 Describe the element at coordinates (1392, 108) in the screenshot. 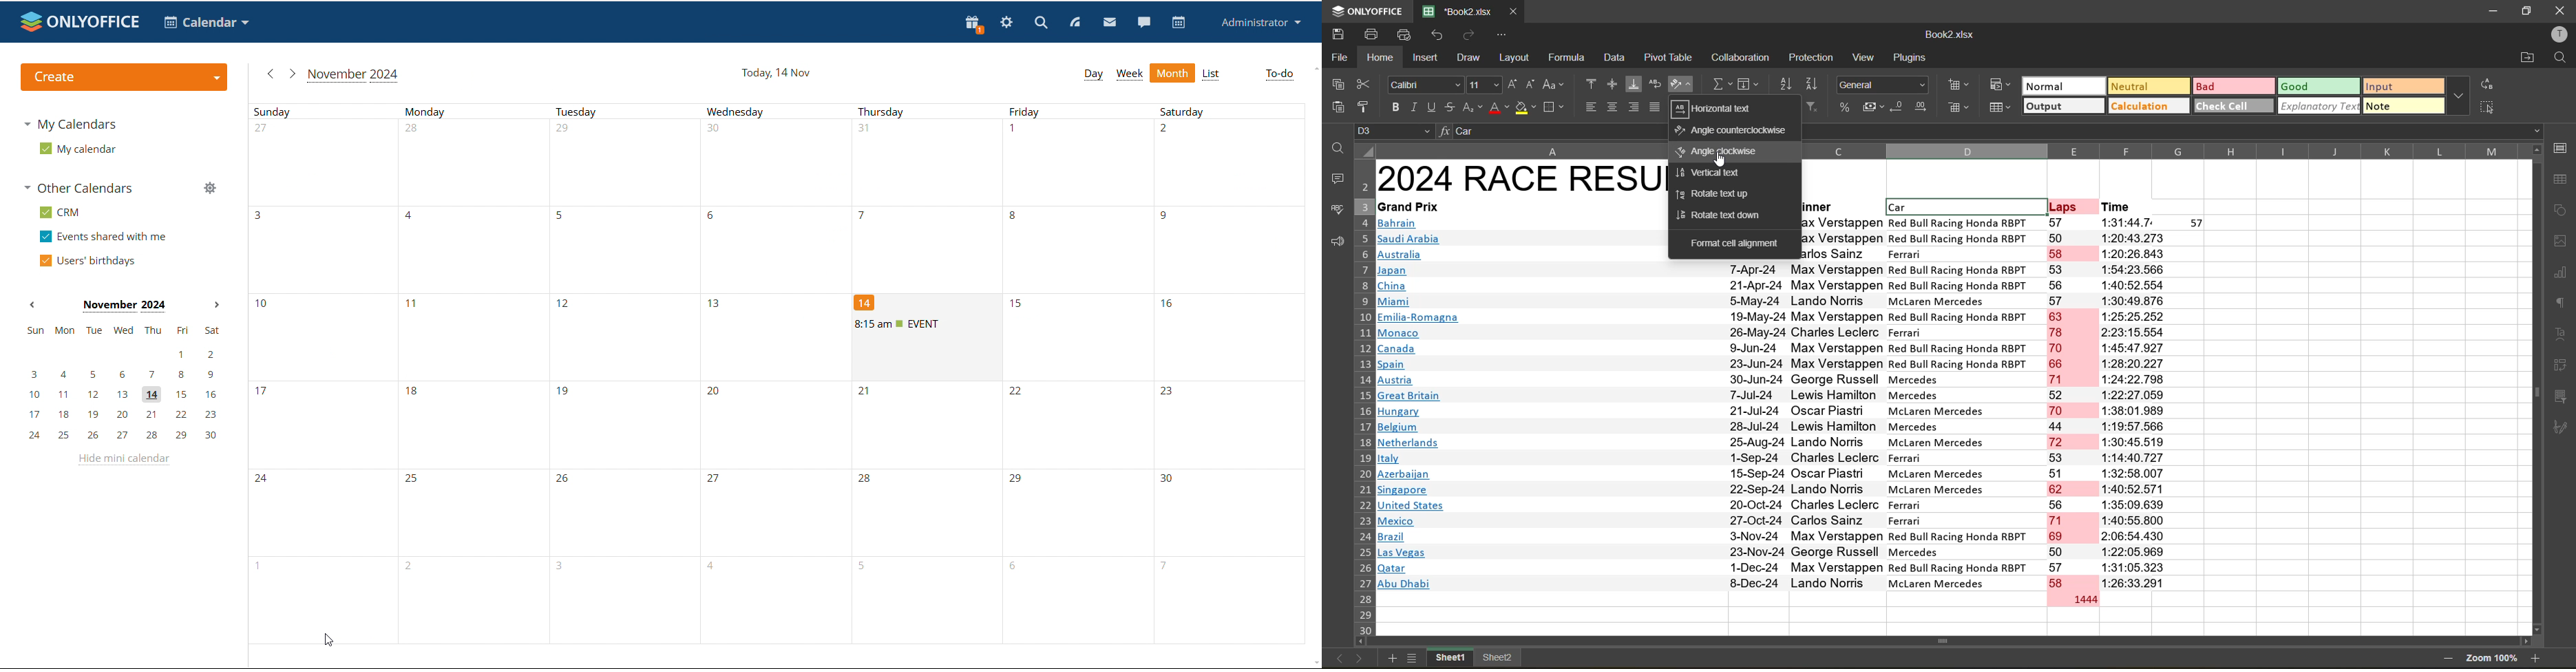

I see `bold` at that location.